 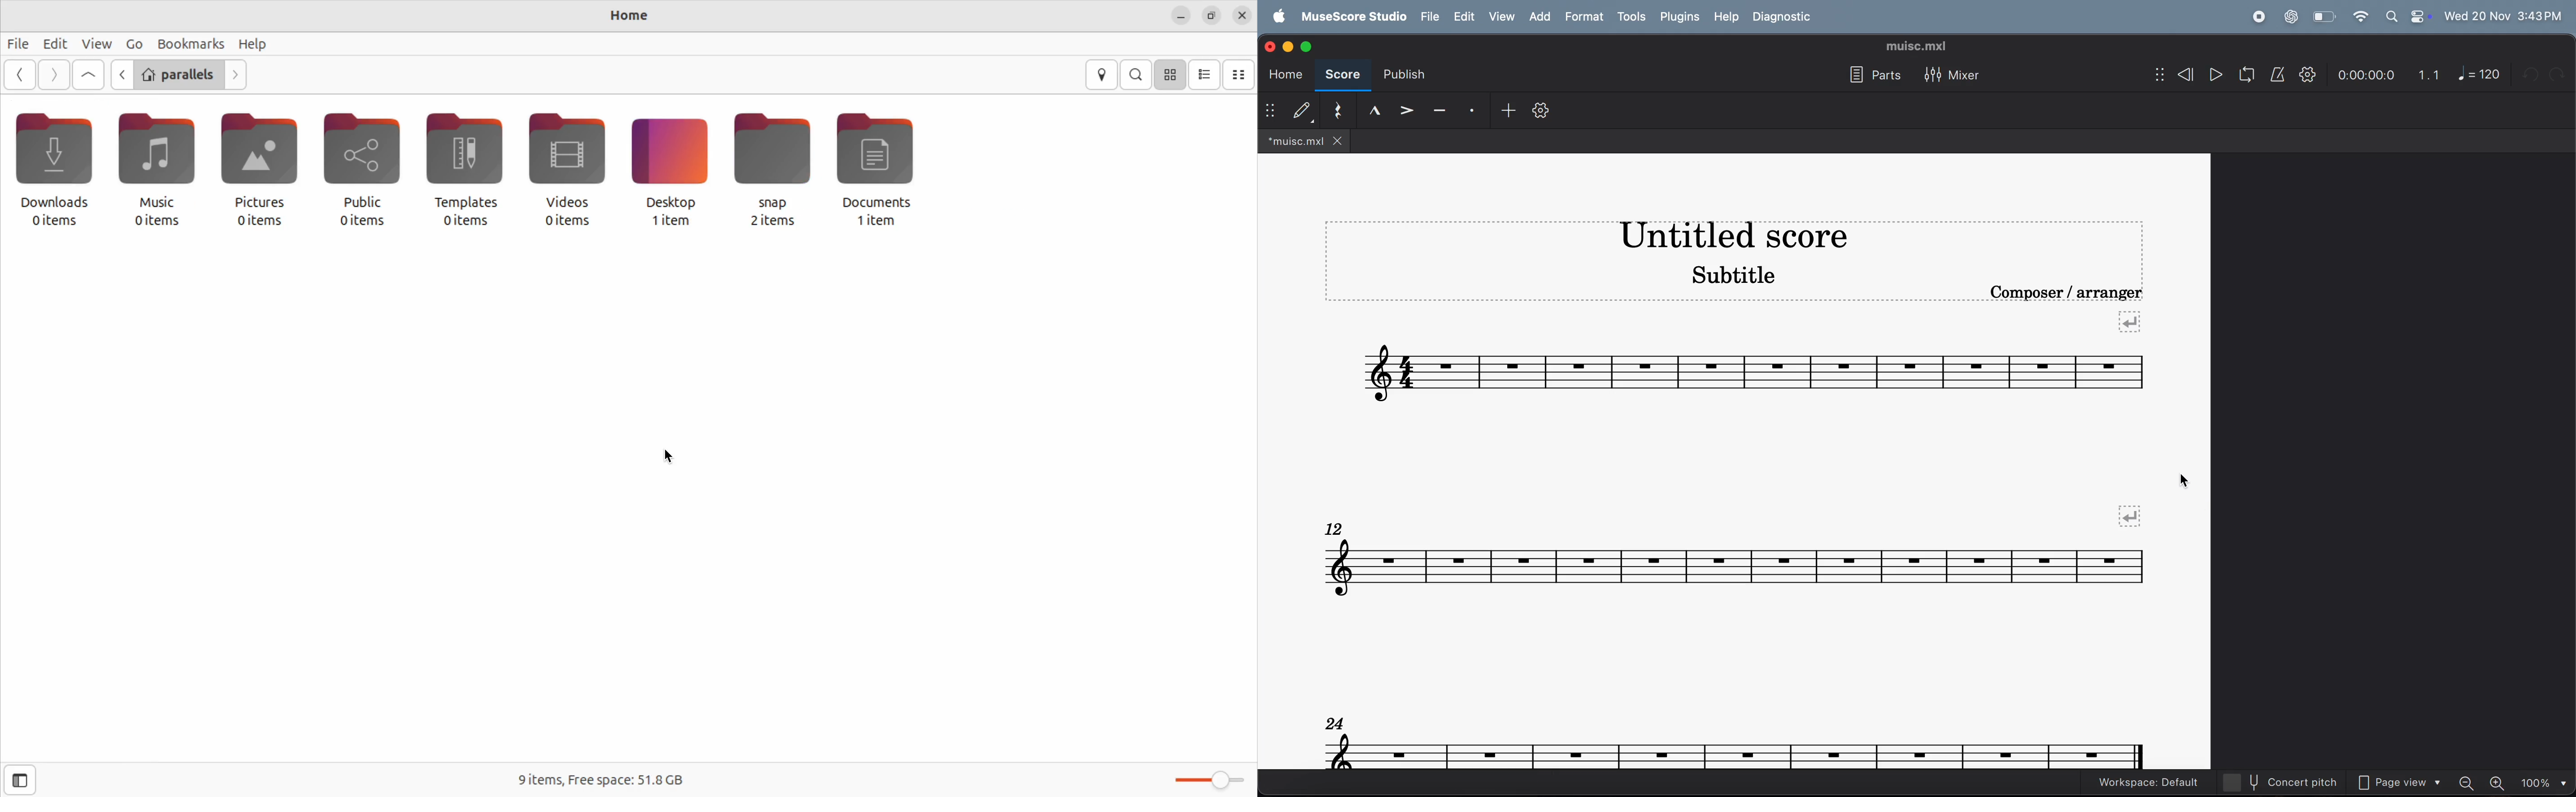 I want to click on add, so click(x=1505, y=110).